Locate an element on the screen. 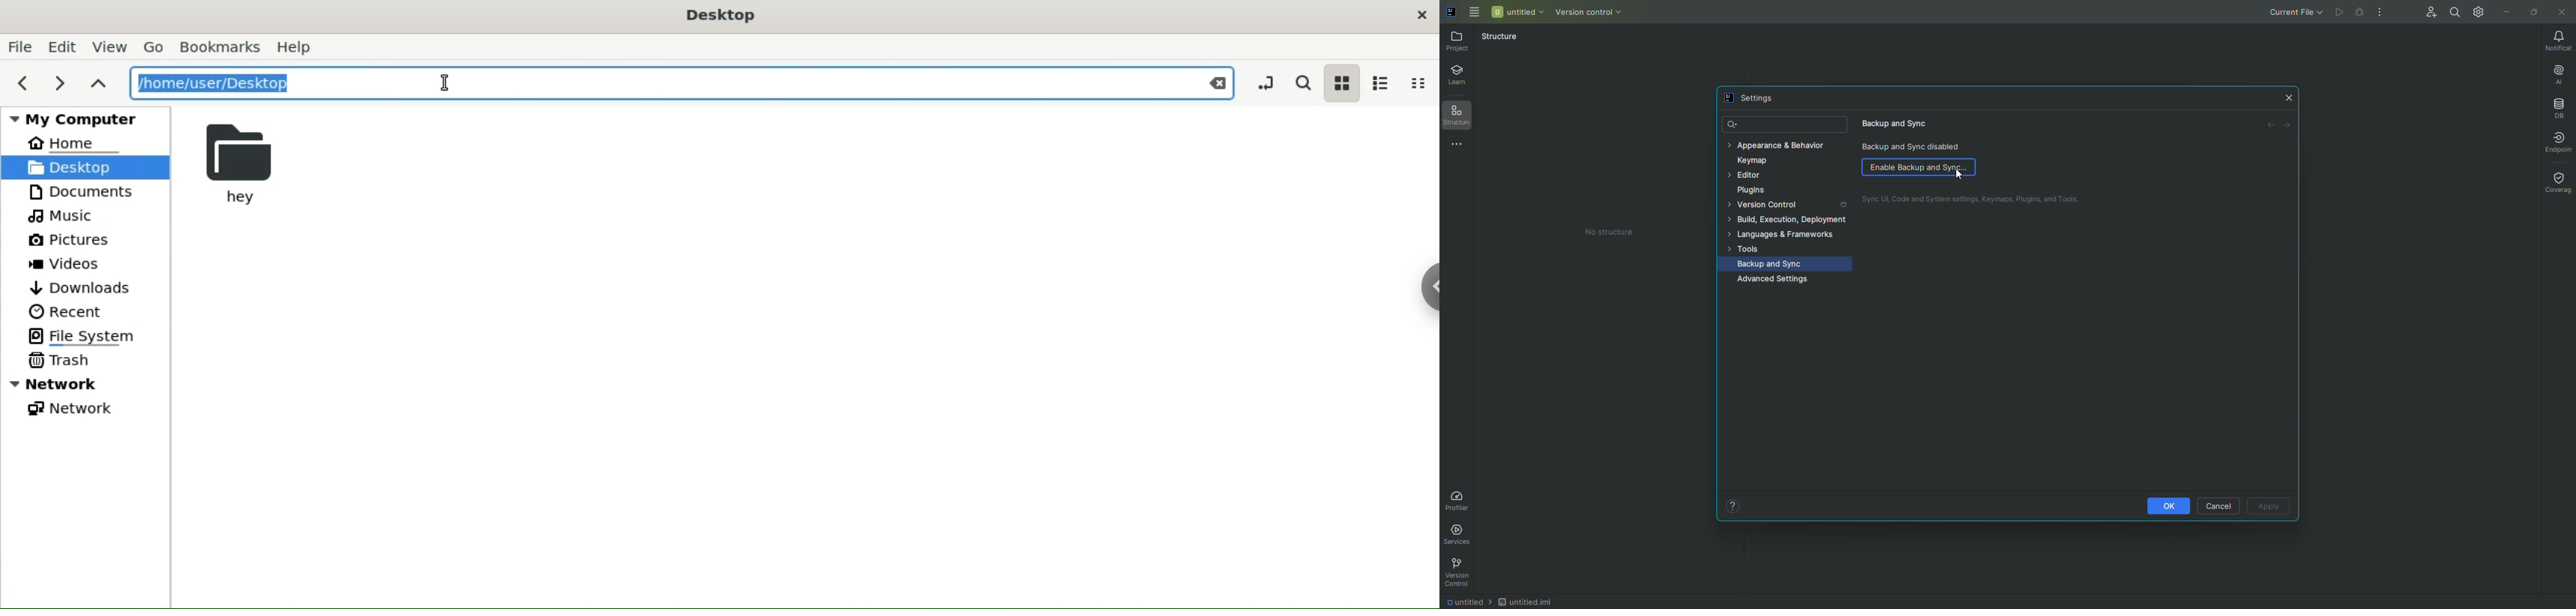  Filename is located at coordinates (1465, 603).